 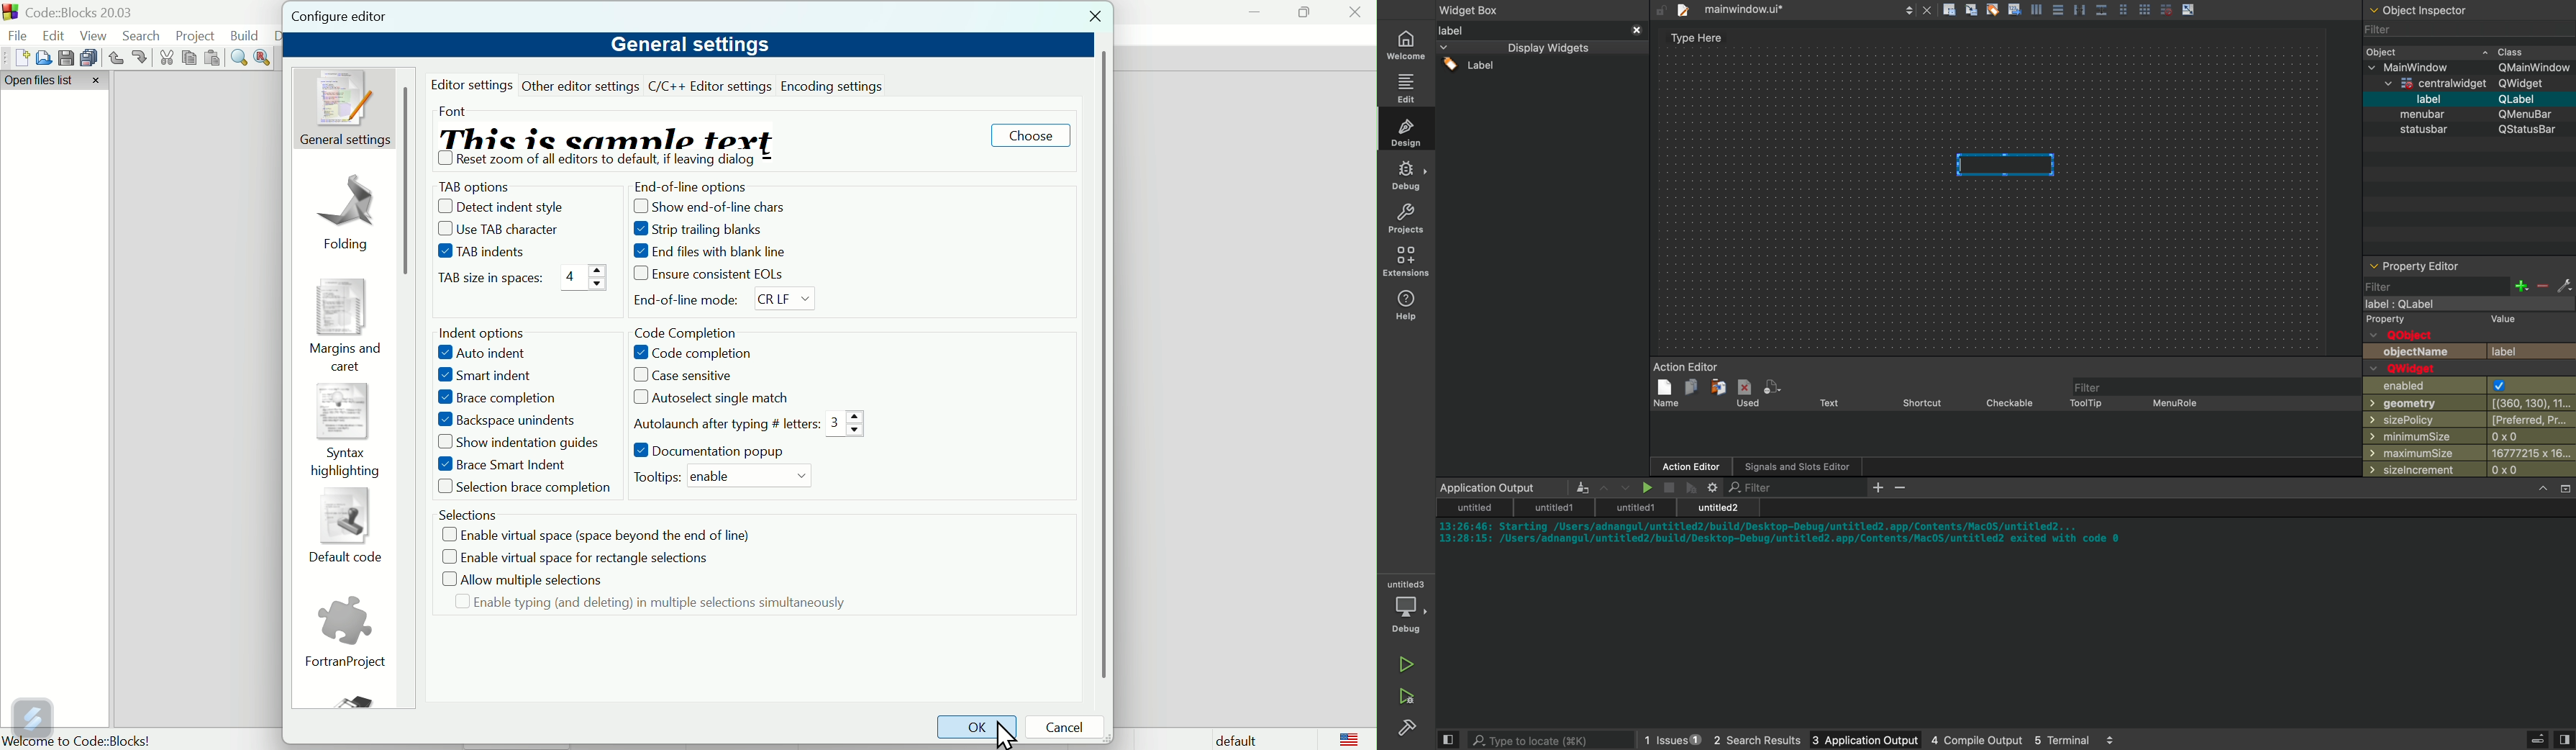 What do you see at coordinates (2065, 10) in the screenshot?
I see `` at bounding box center [2065, 10].